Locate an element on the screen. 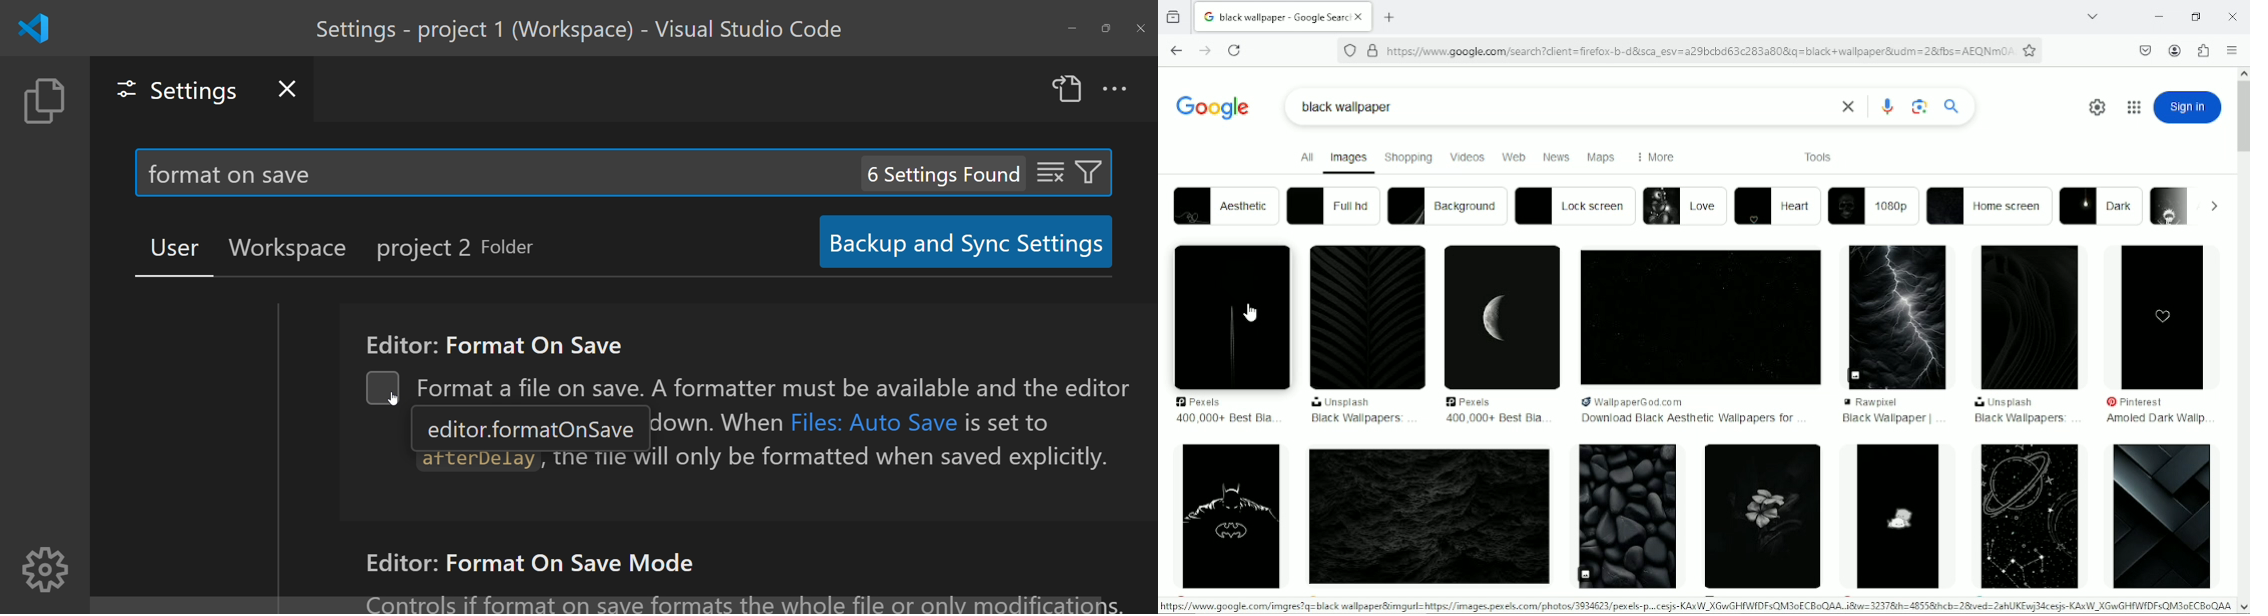  account is located at coordinates (2174, 50).